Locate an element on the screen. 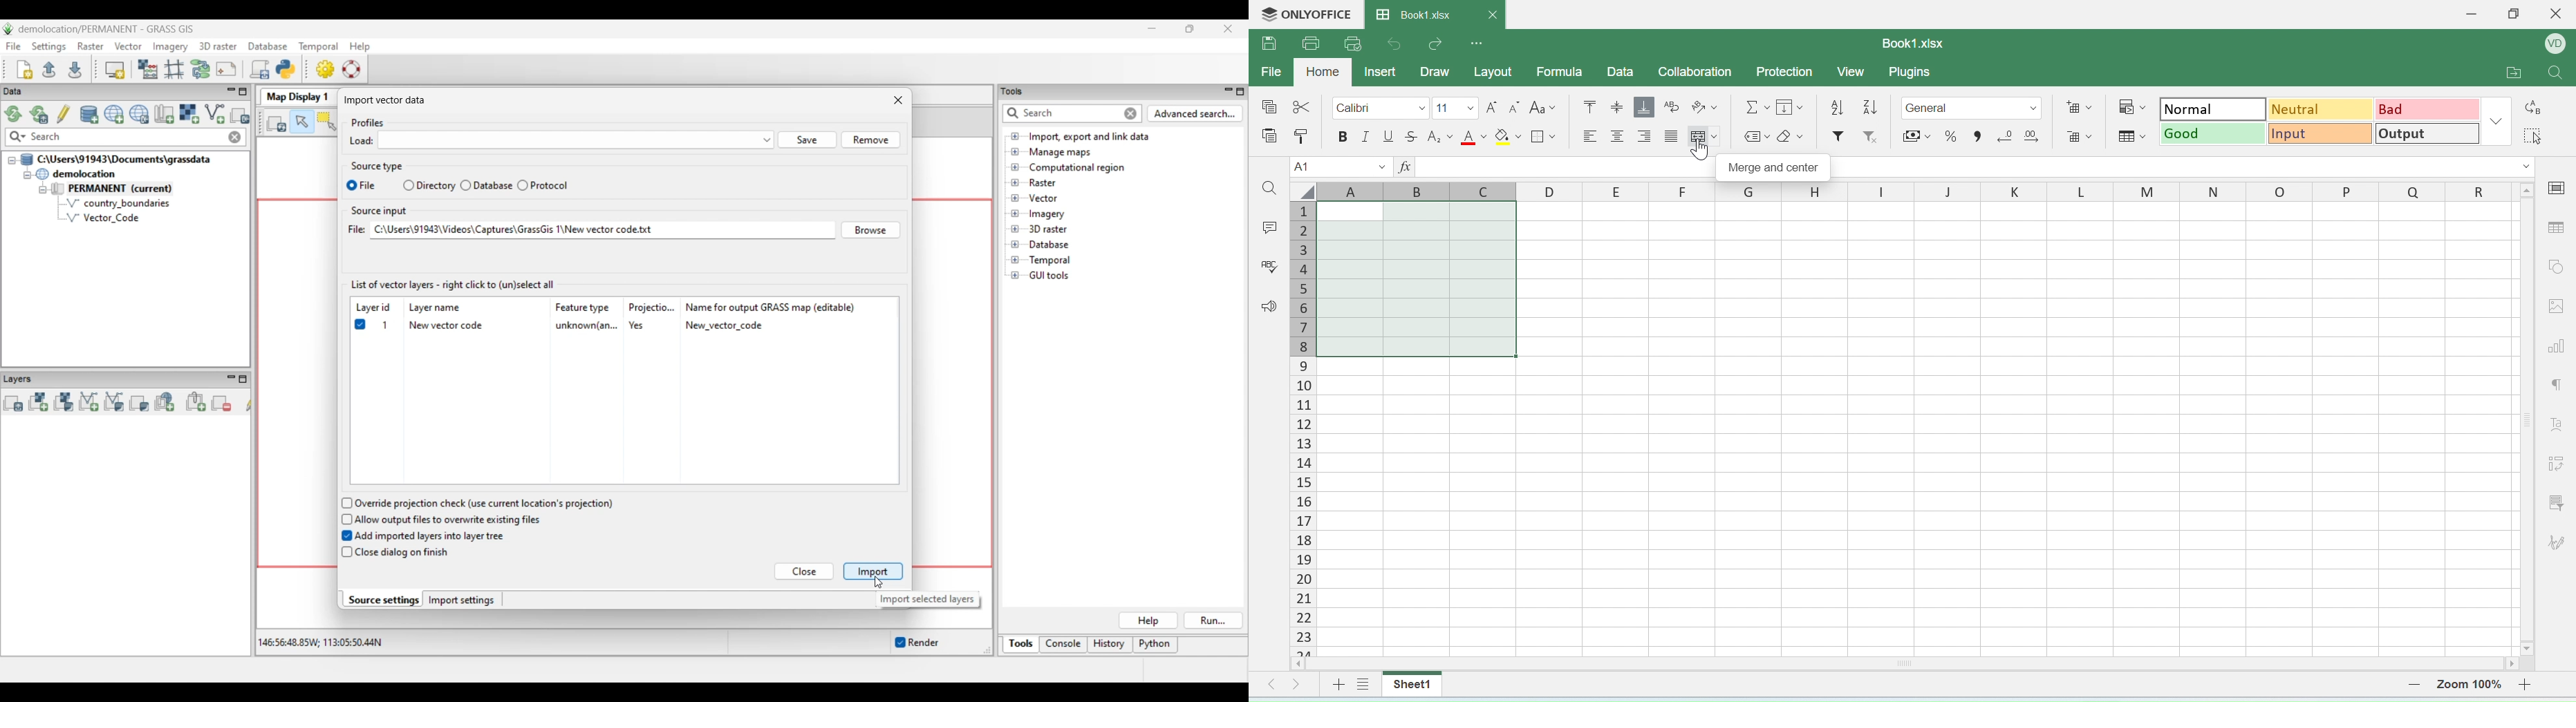 The width and height of the screenshot is (2576, 728). fill paint is located at coordinates (1509, 135).